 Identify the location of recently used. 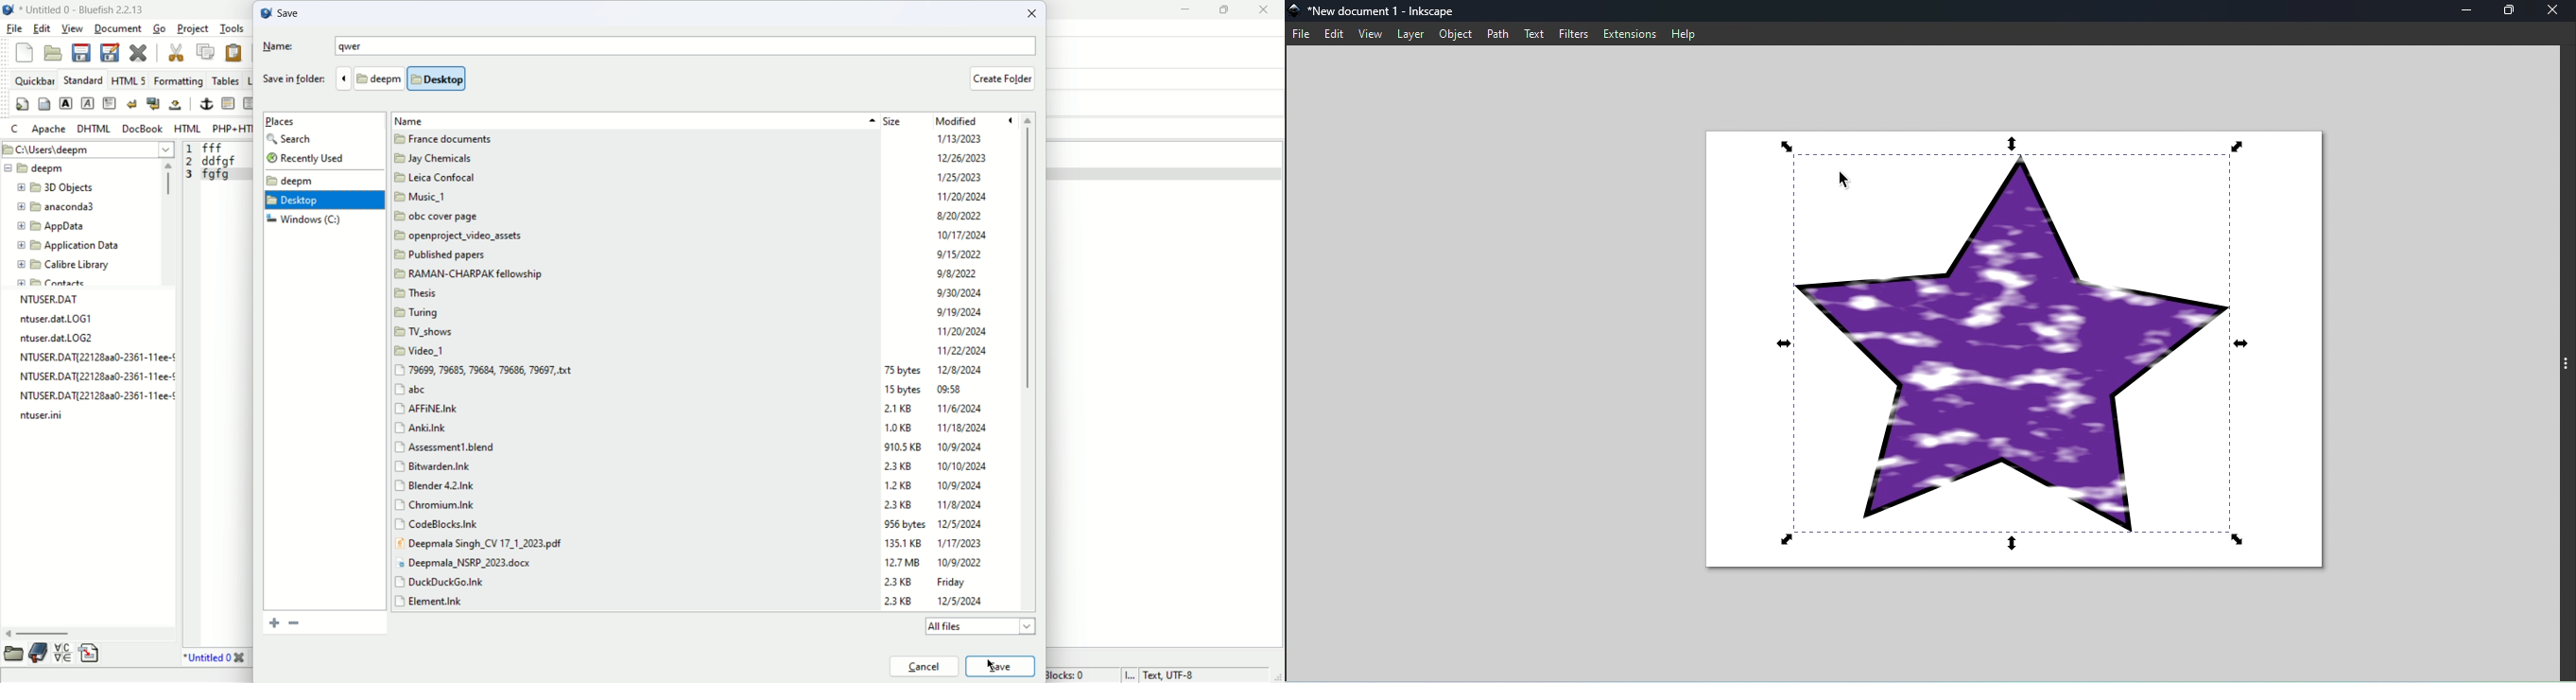
(322, 157).